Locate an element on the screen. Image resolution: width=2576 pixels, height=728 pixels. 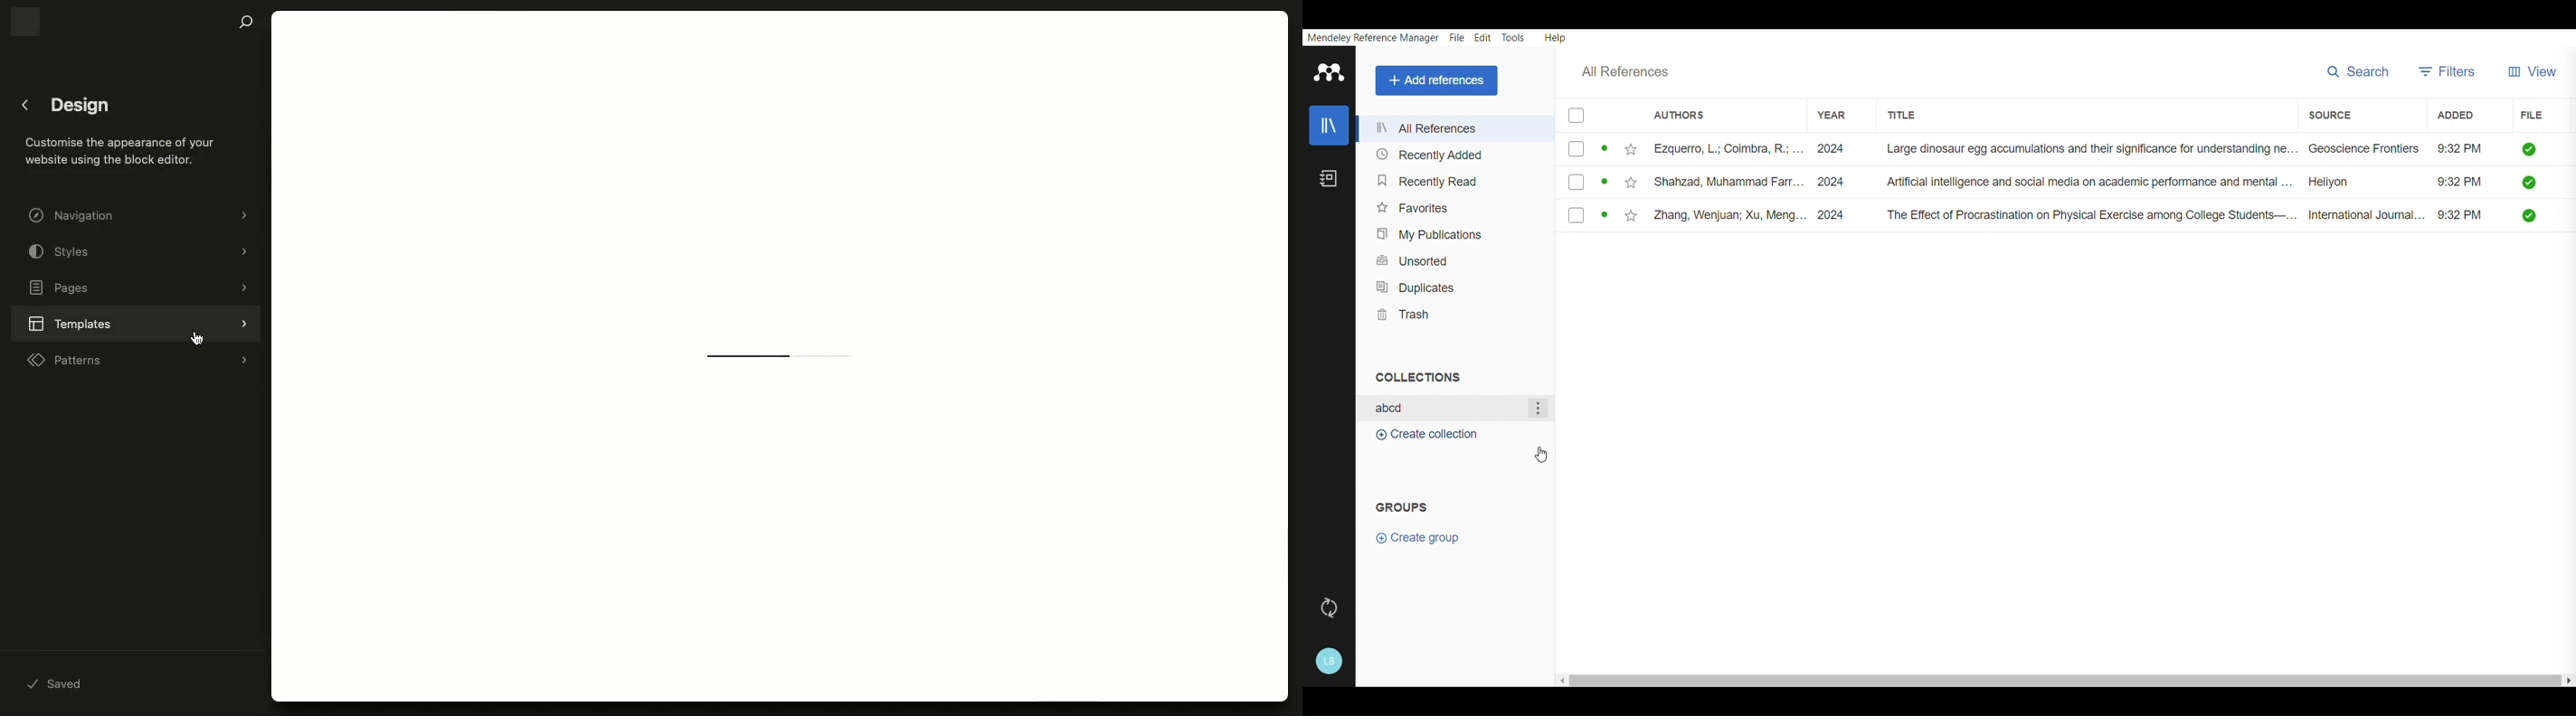
Textbox is located at coordinates (1456, 408).